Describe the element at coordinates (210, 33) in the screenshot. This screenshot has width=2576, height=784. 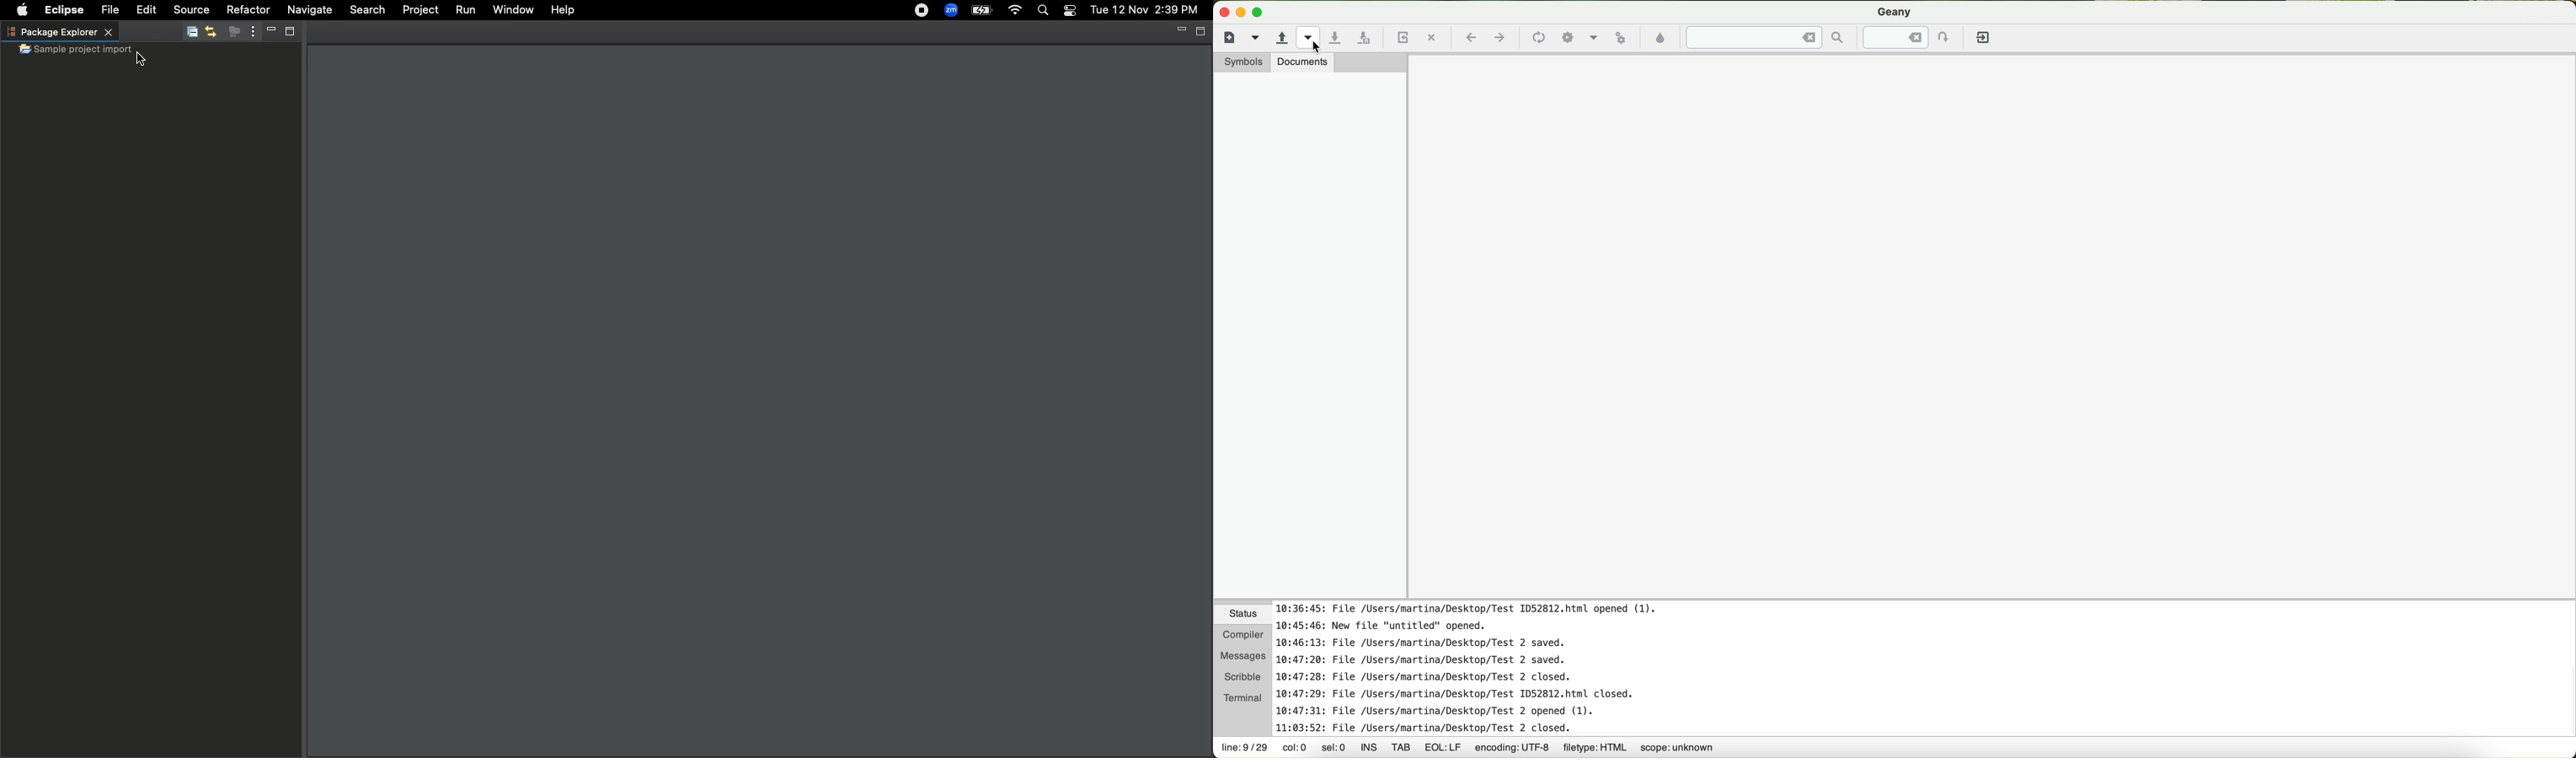
I see `Link with editor` at that location.